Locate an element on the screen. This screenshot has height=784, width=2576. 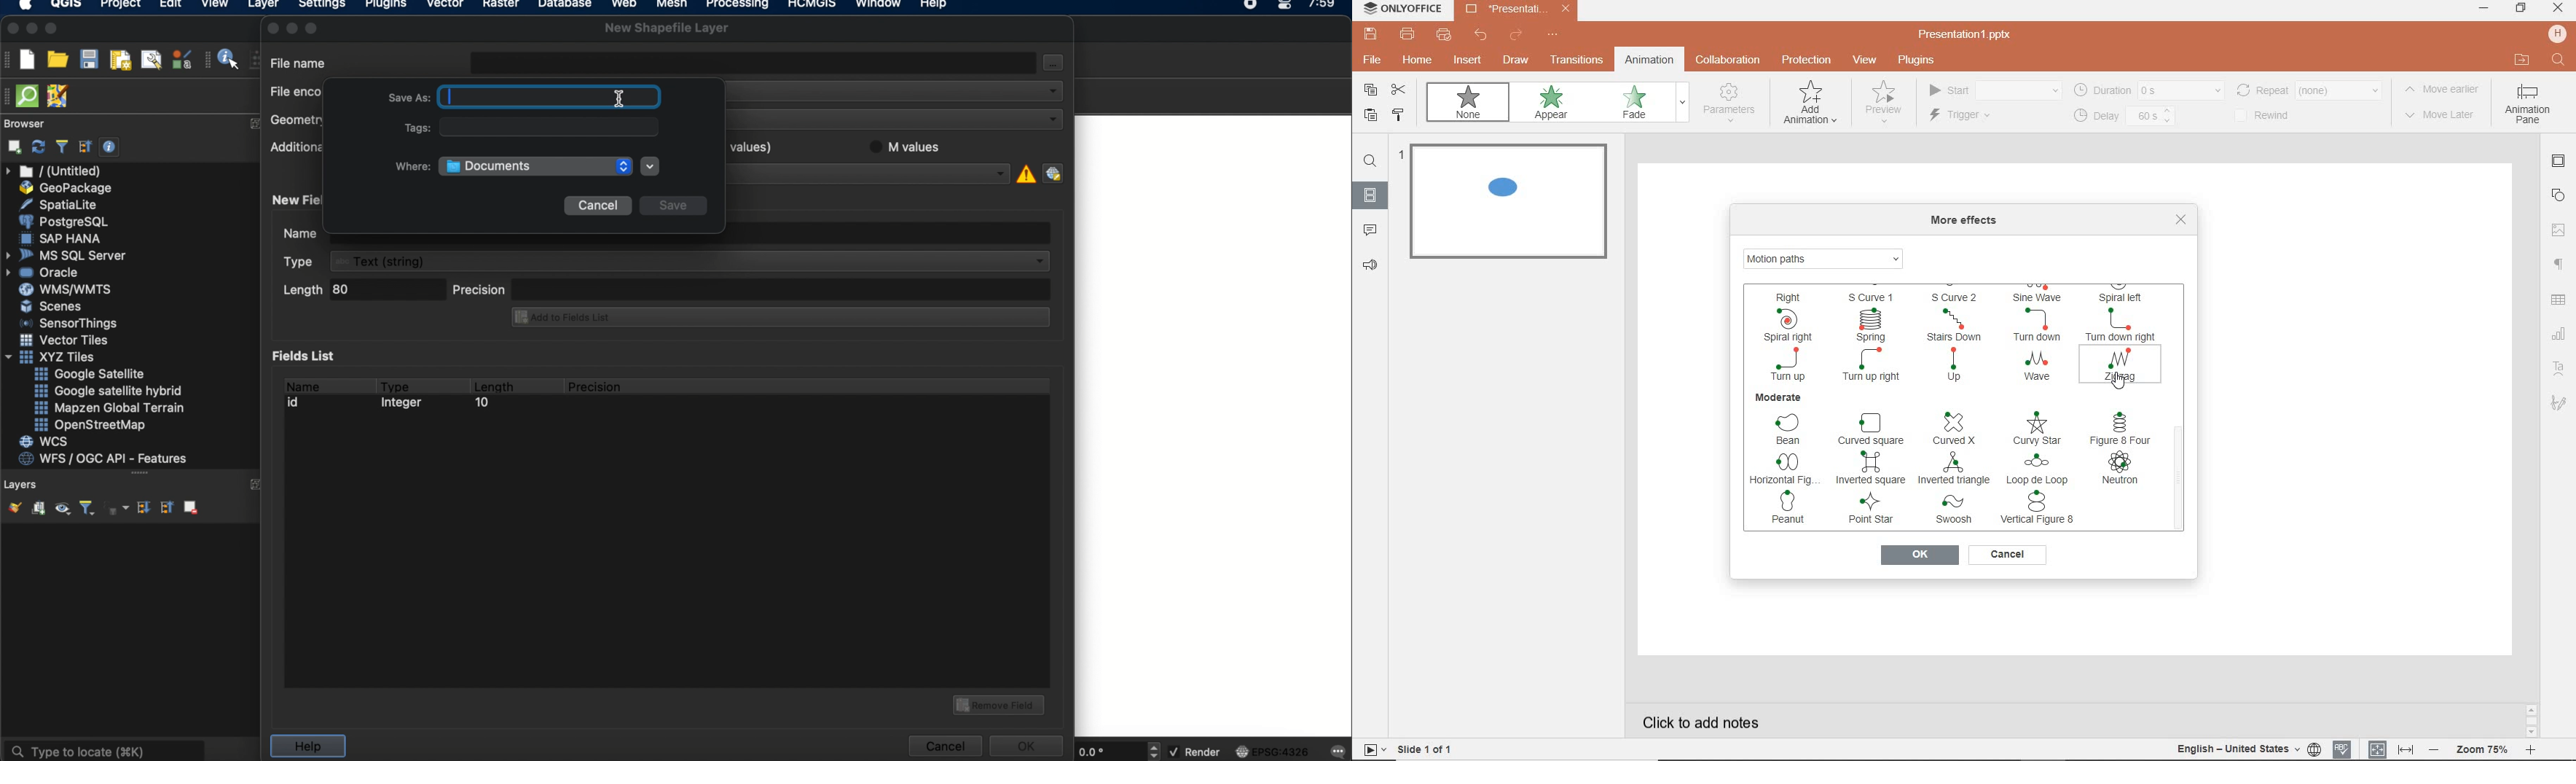
RESTORE is located at coordinates (2521, 9).